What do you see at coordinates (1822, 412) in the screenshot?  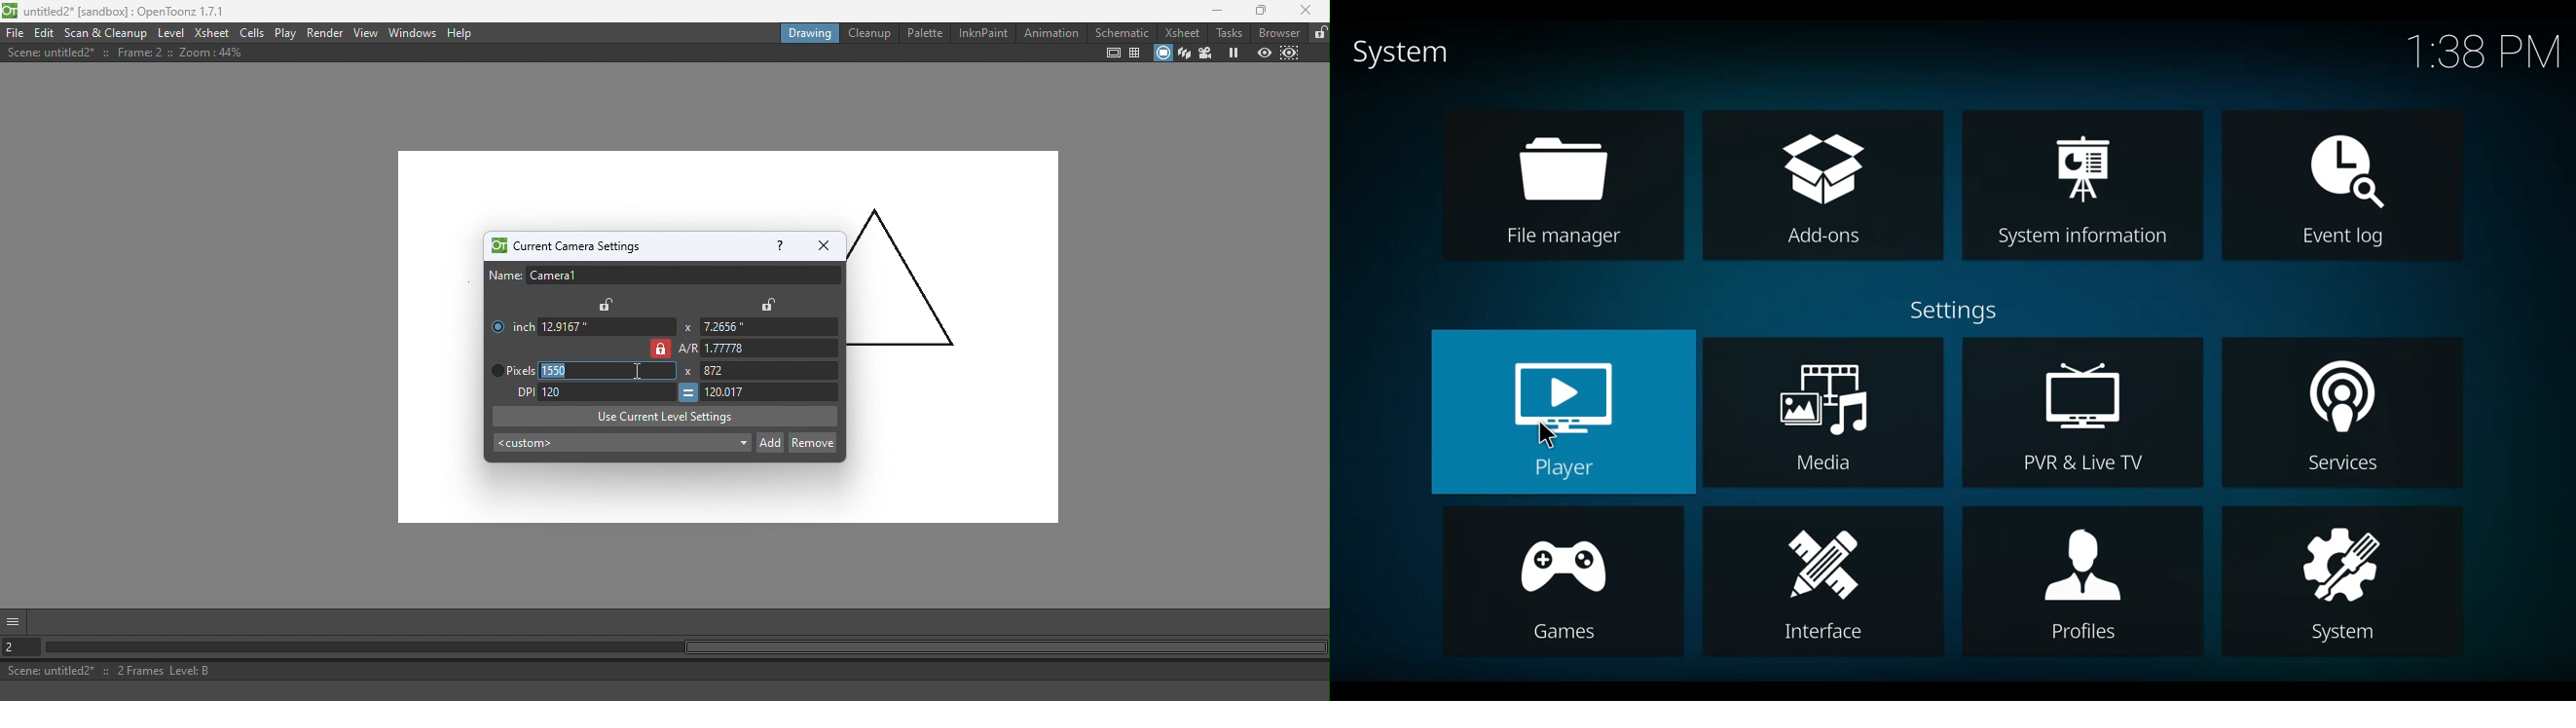 I see `Media` at bounding box center [1822, 412].